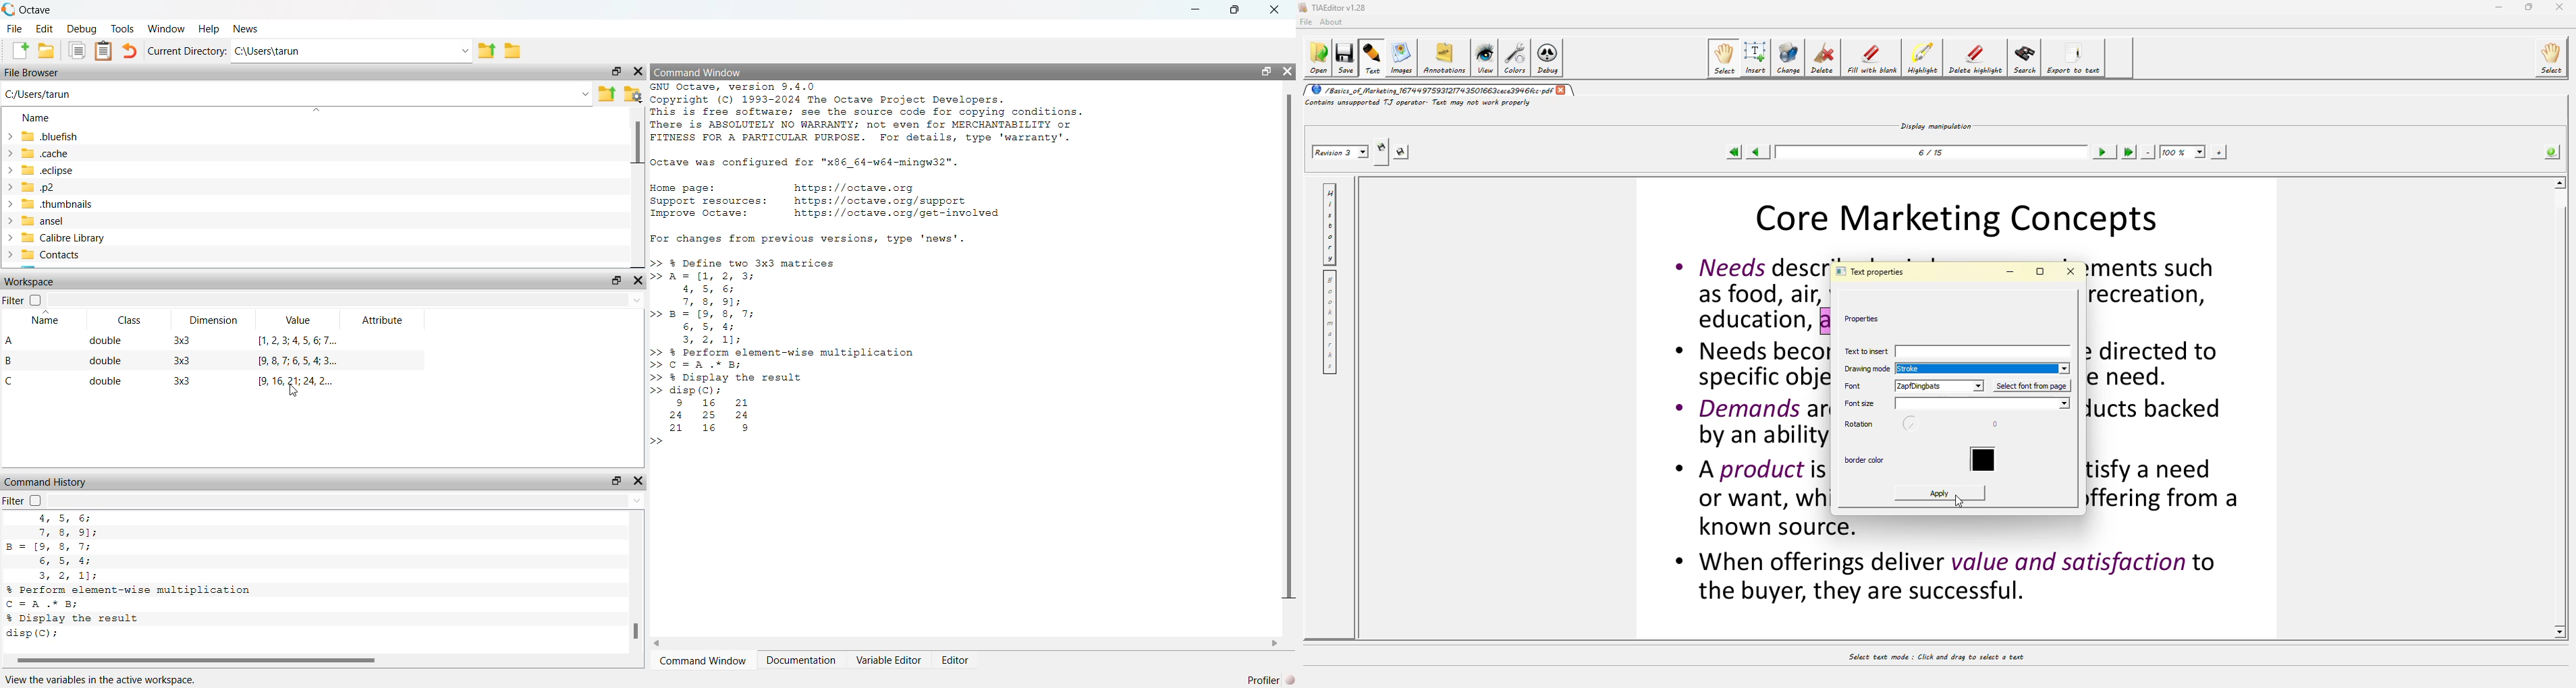  I want to click on Octave, so click(27, 10).